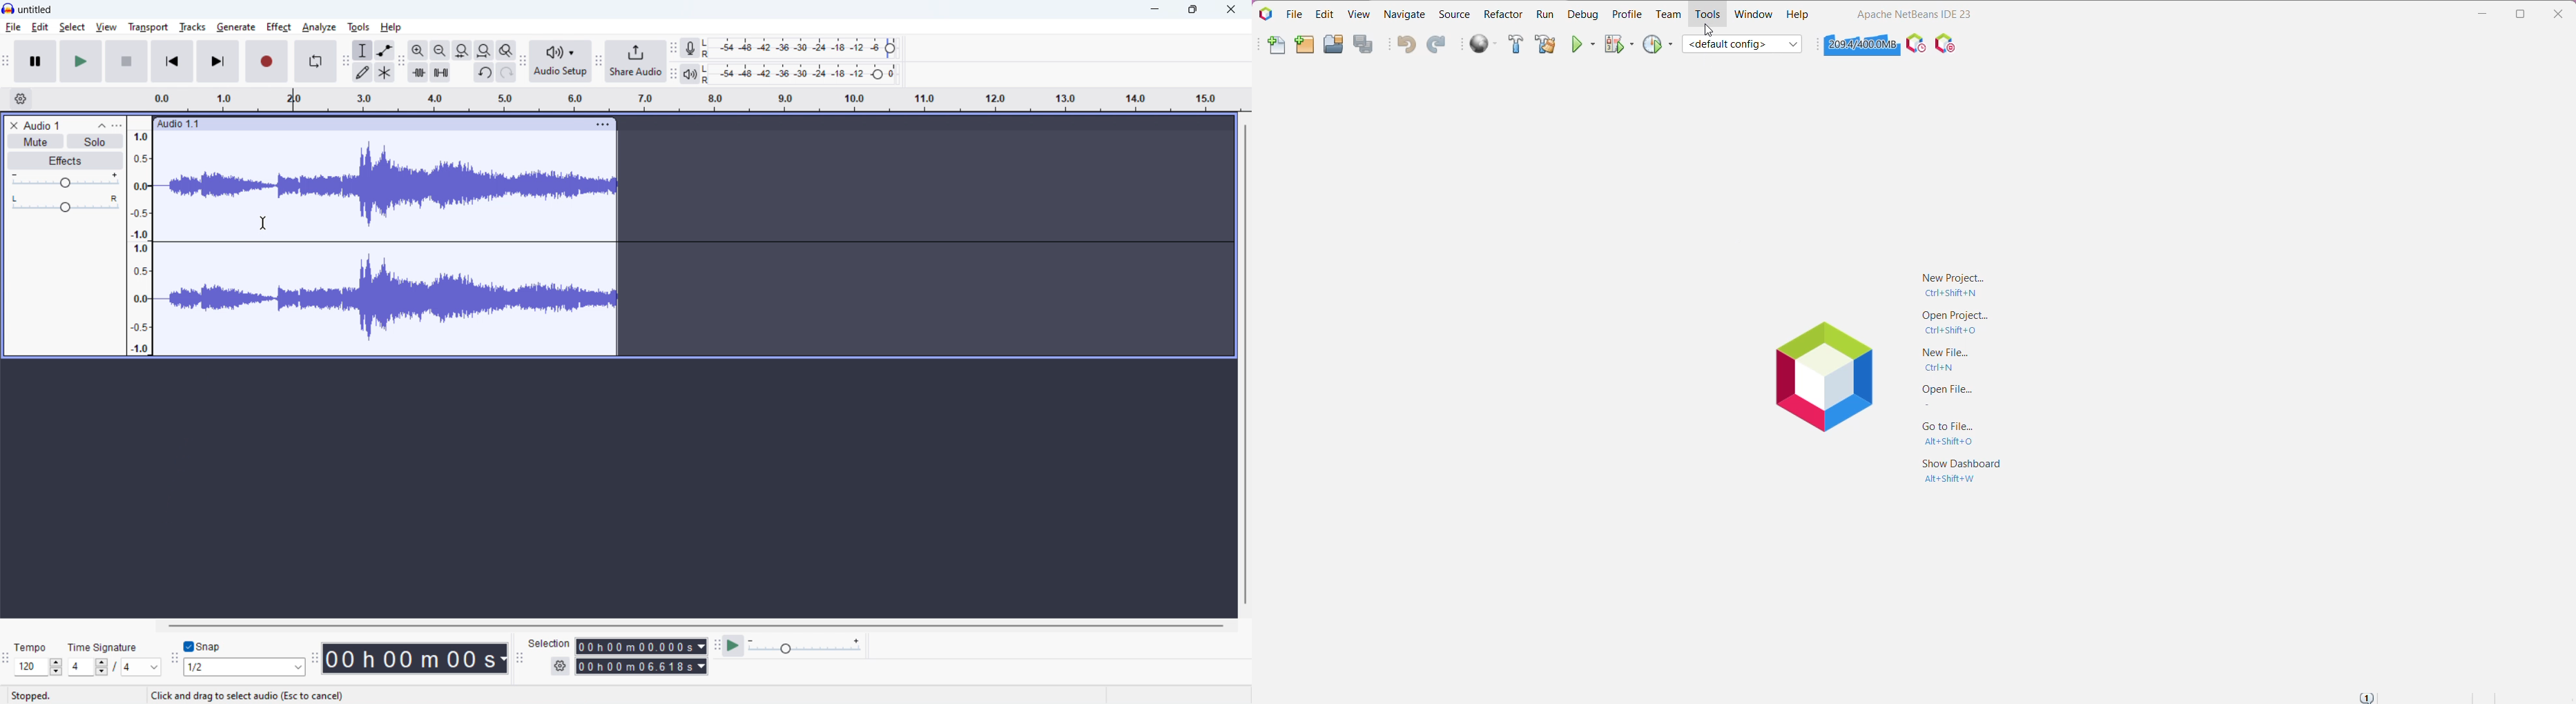  What do you see at coordinates (1192, 10) in the screenshot?
I see `maximize` at bounding box center [1192, 10].